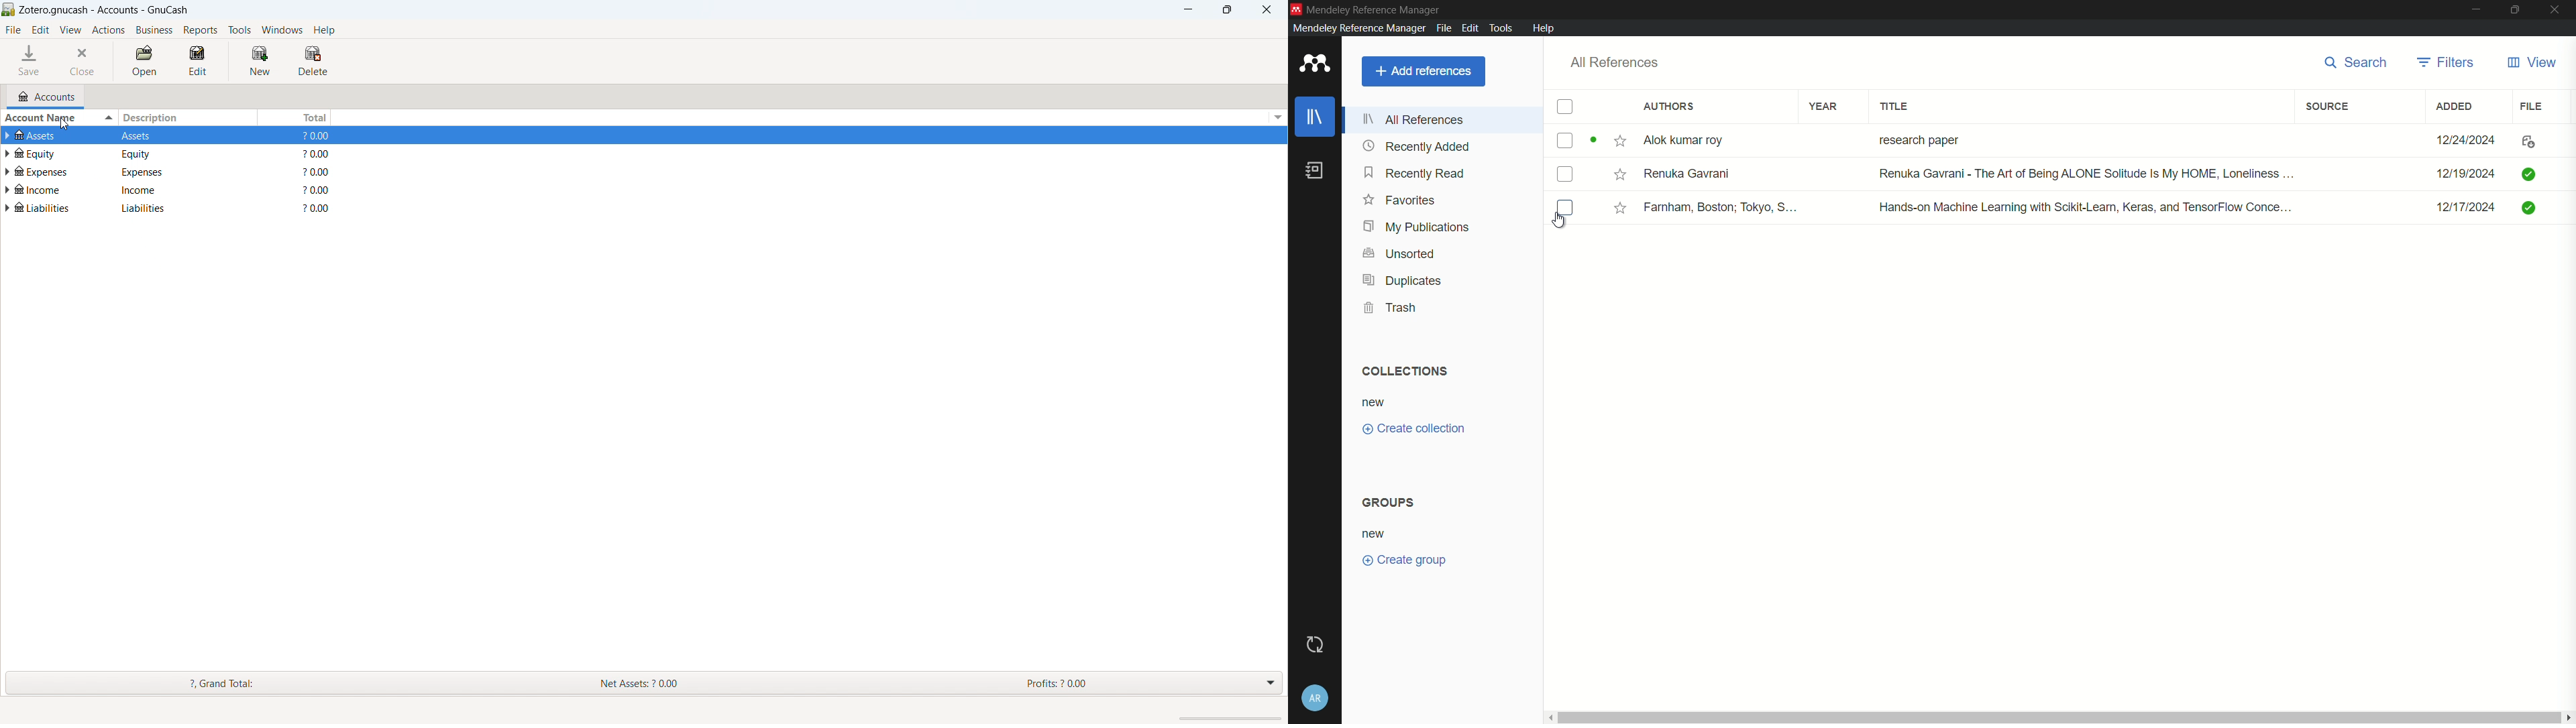 The height and width of the screenshot is (728, 2576). I want to click on Mendeley Reference Manager, so click(1378, 8).